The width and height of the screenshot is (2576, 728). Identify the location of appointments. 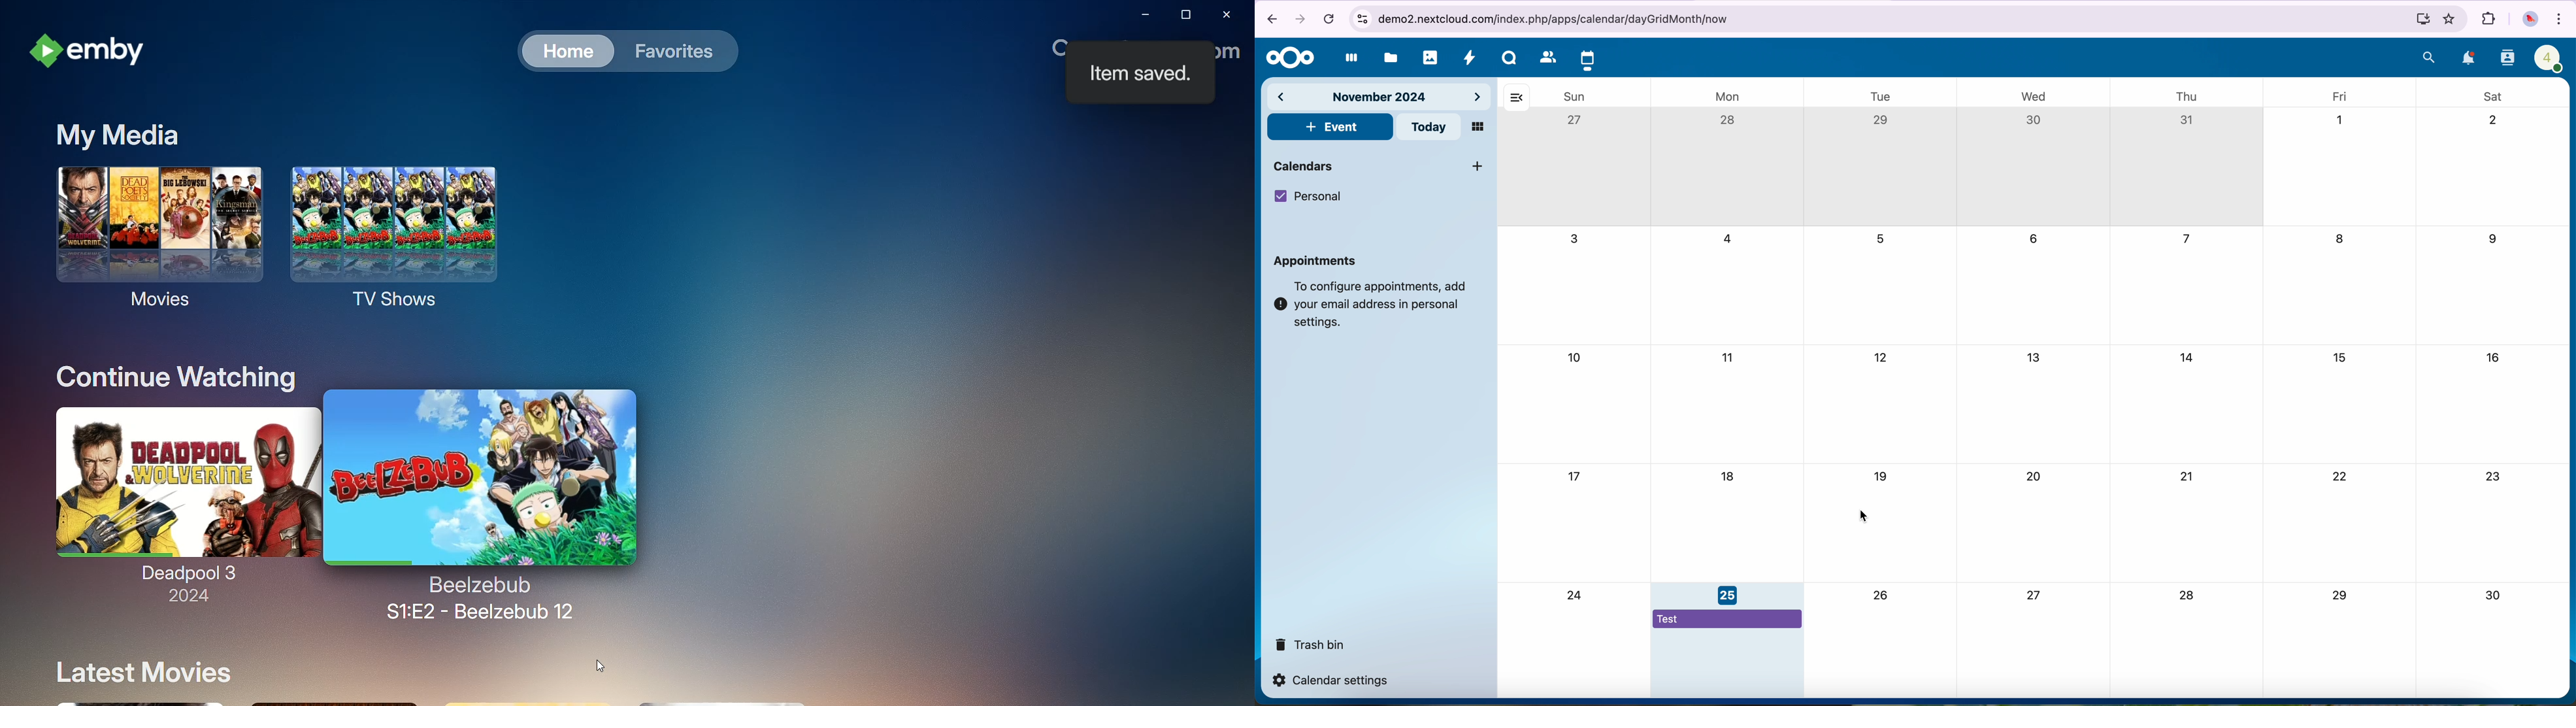
(1319, 261).